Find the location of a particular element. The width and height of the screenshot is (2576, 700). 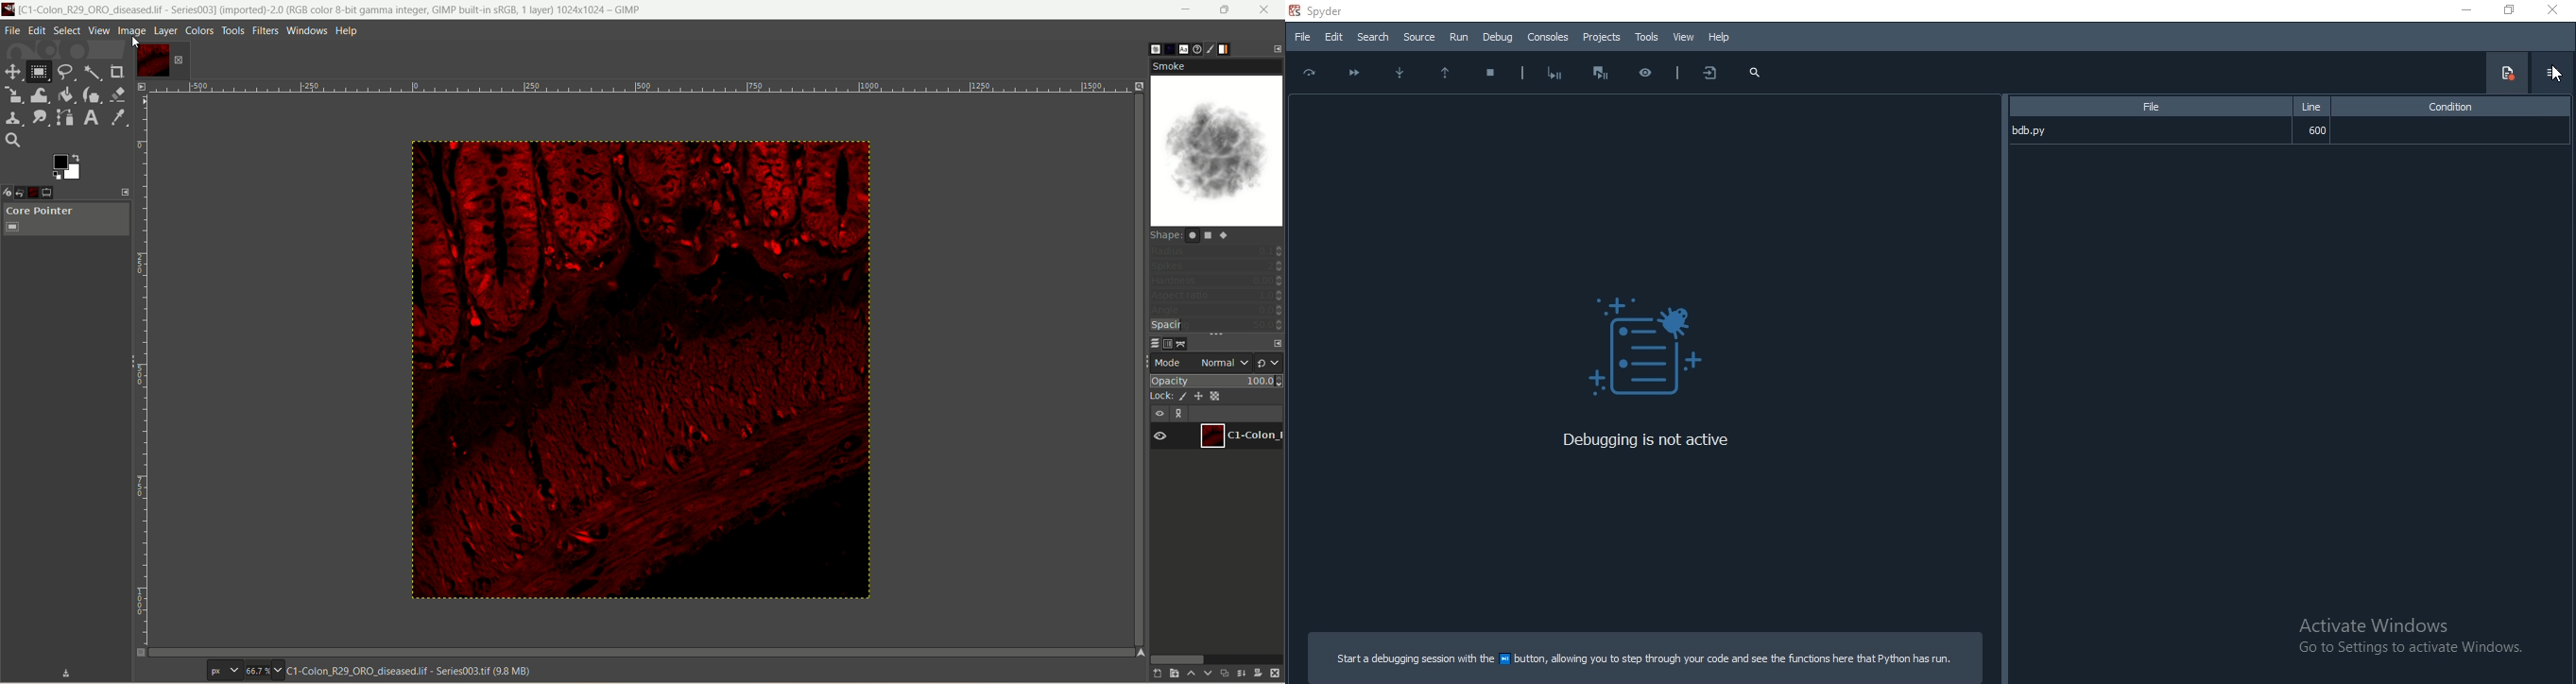

delete this layer is located at coordinates (1275, 674).